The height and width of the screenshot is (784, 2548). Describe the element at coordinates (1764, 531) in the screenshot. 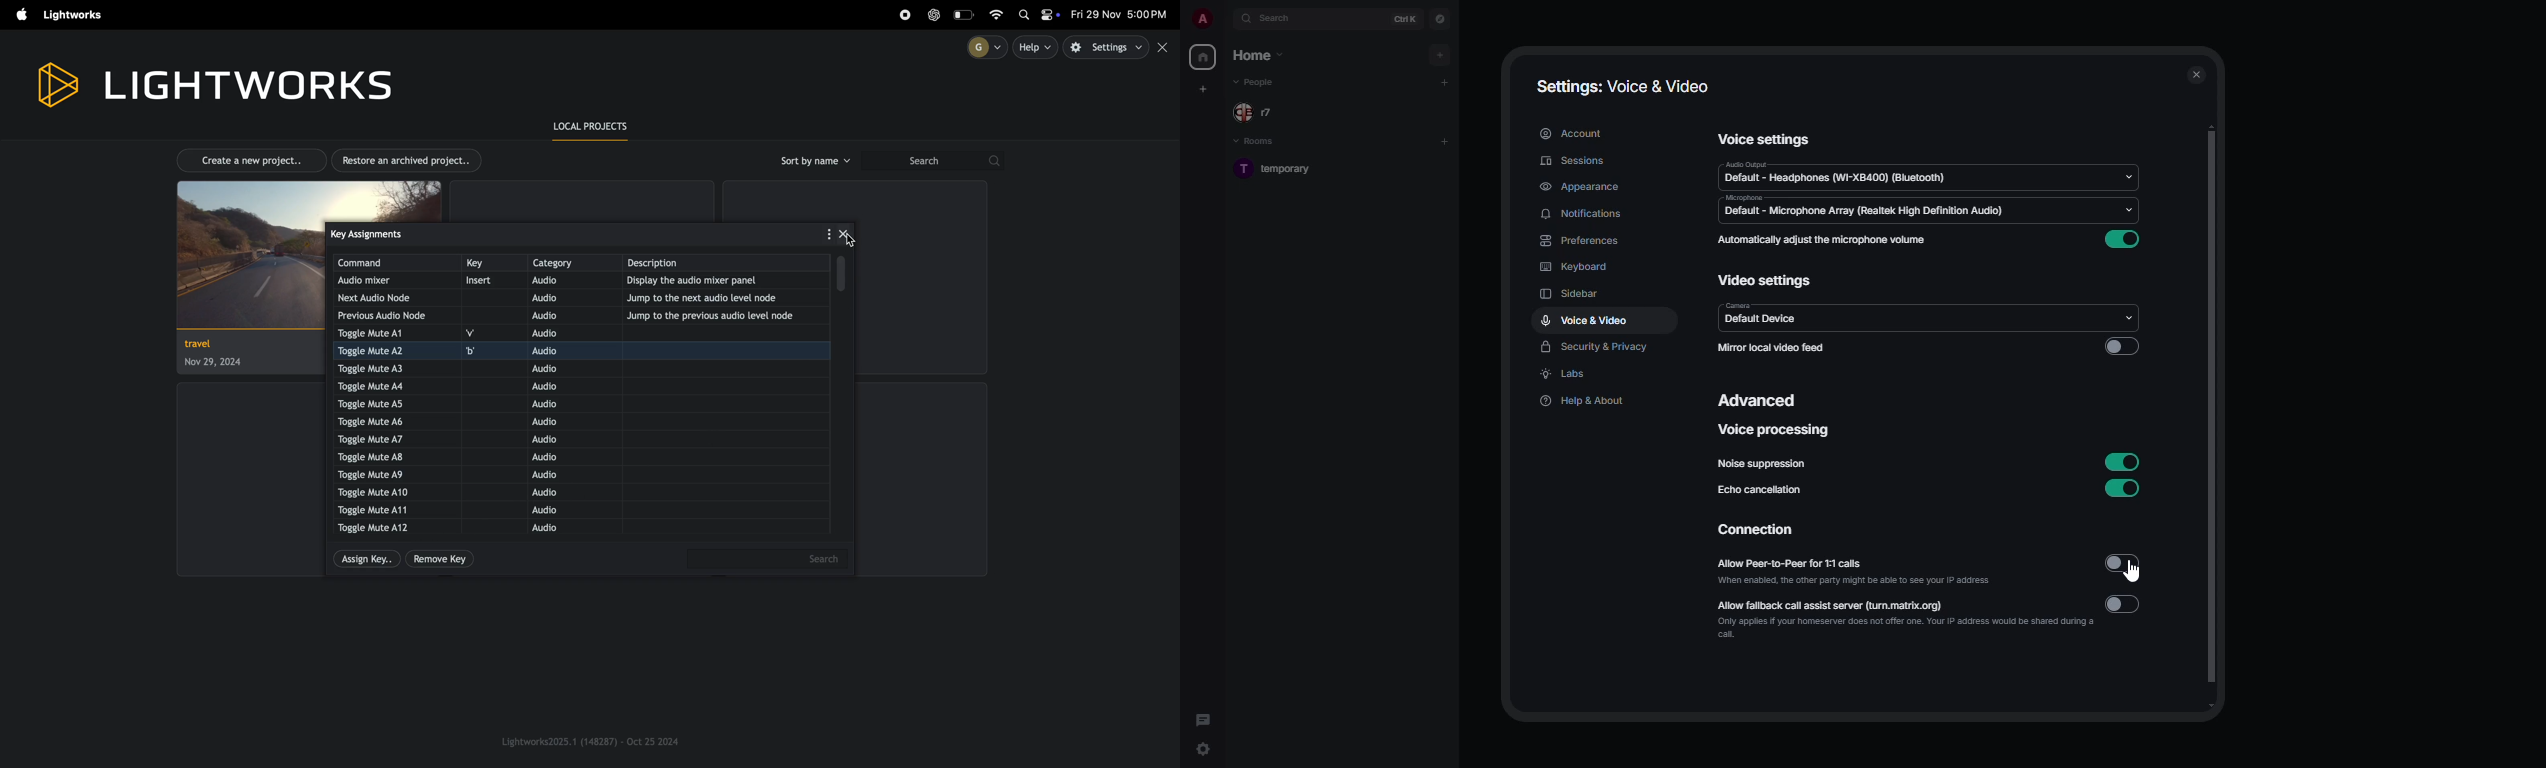

I see `connection` at that location.